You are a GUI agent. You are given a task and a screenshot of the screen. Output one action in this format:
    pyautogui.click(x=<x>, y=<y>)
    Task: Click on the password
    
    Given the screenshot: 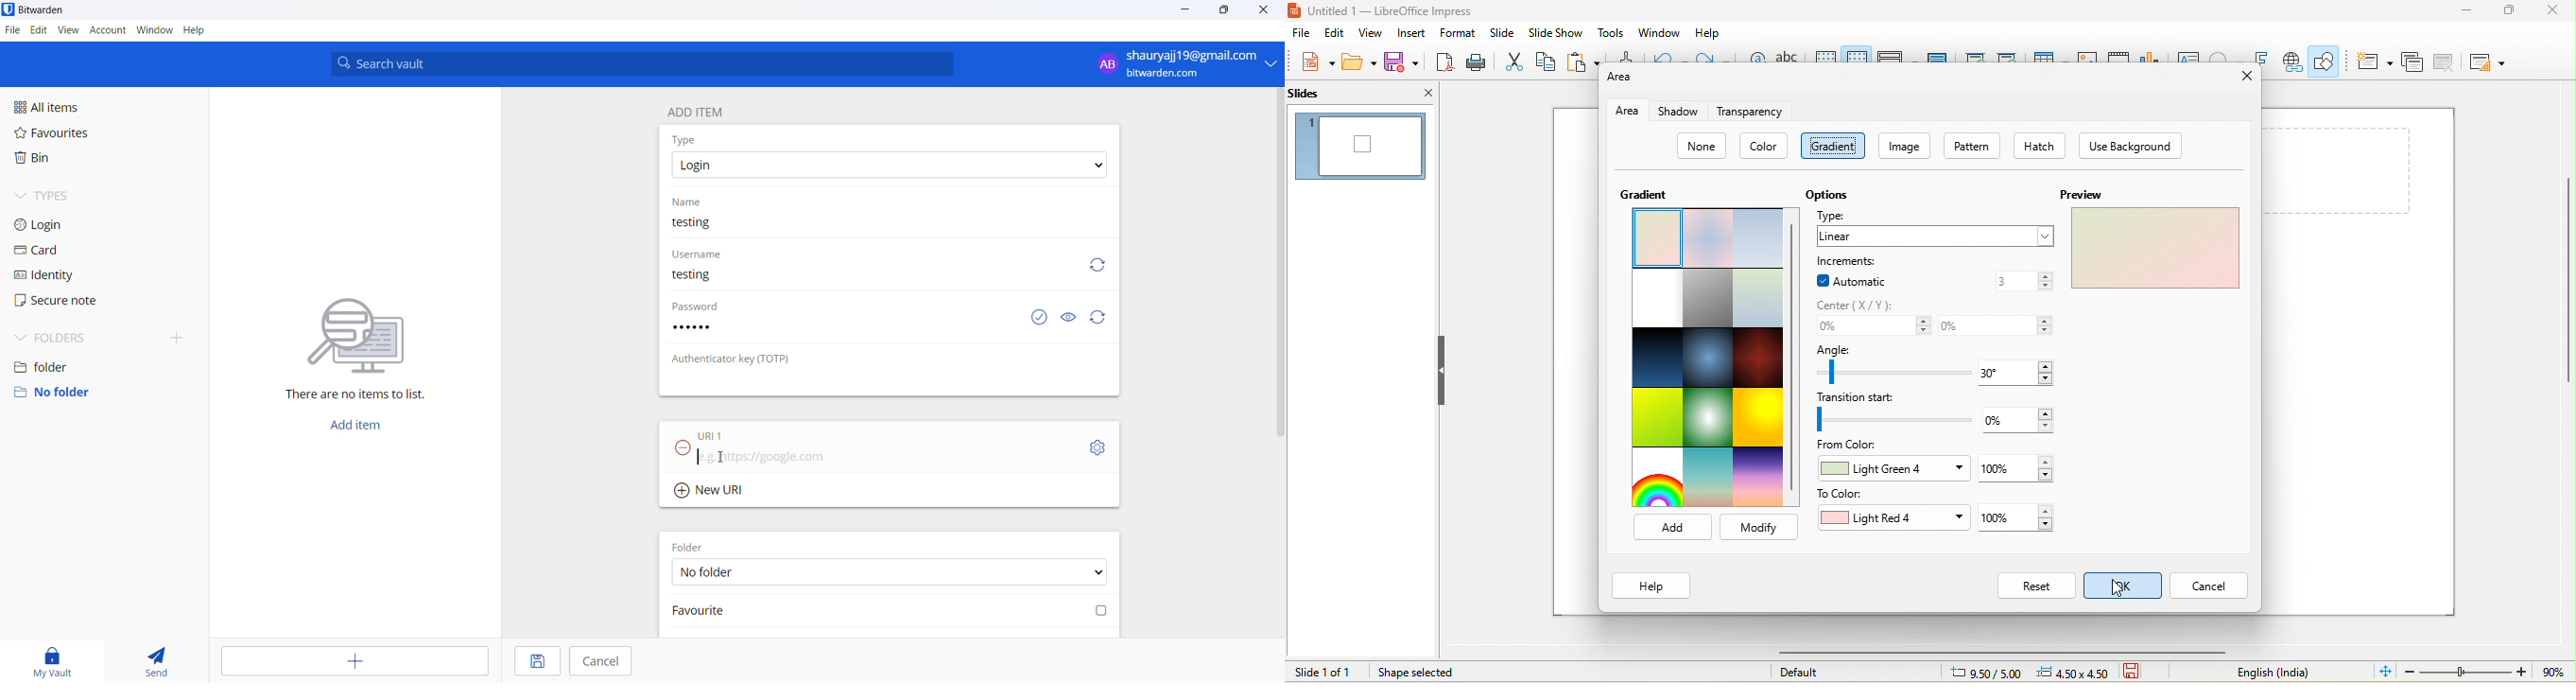 What is the action you would take?
    pyautogui.click(x=702, y=307)
    